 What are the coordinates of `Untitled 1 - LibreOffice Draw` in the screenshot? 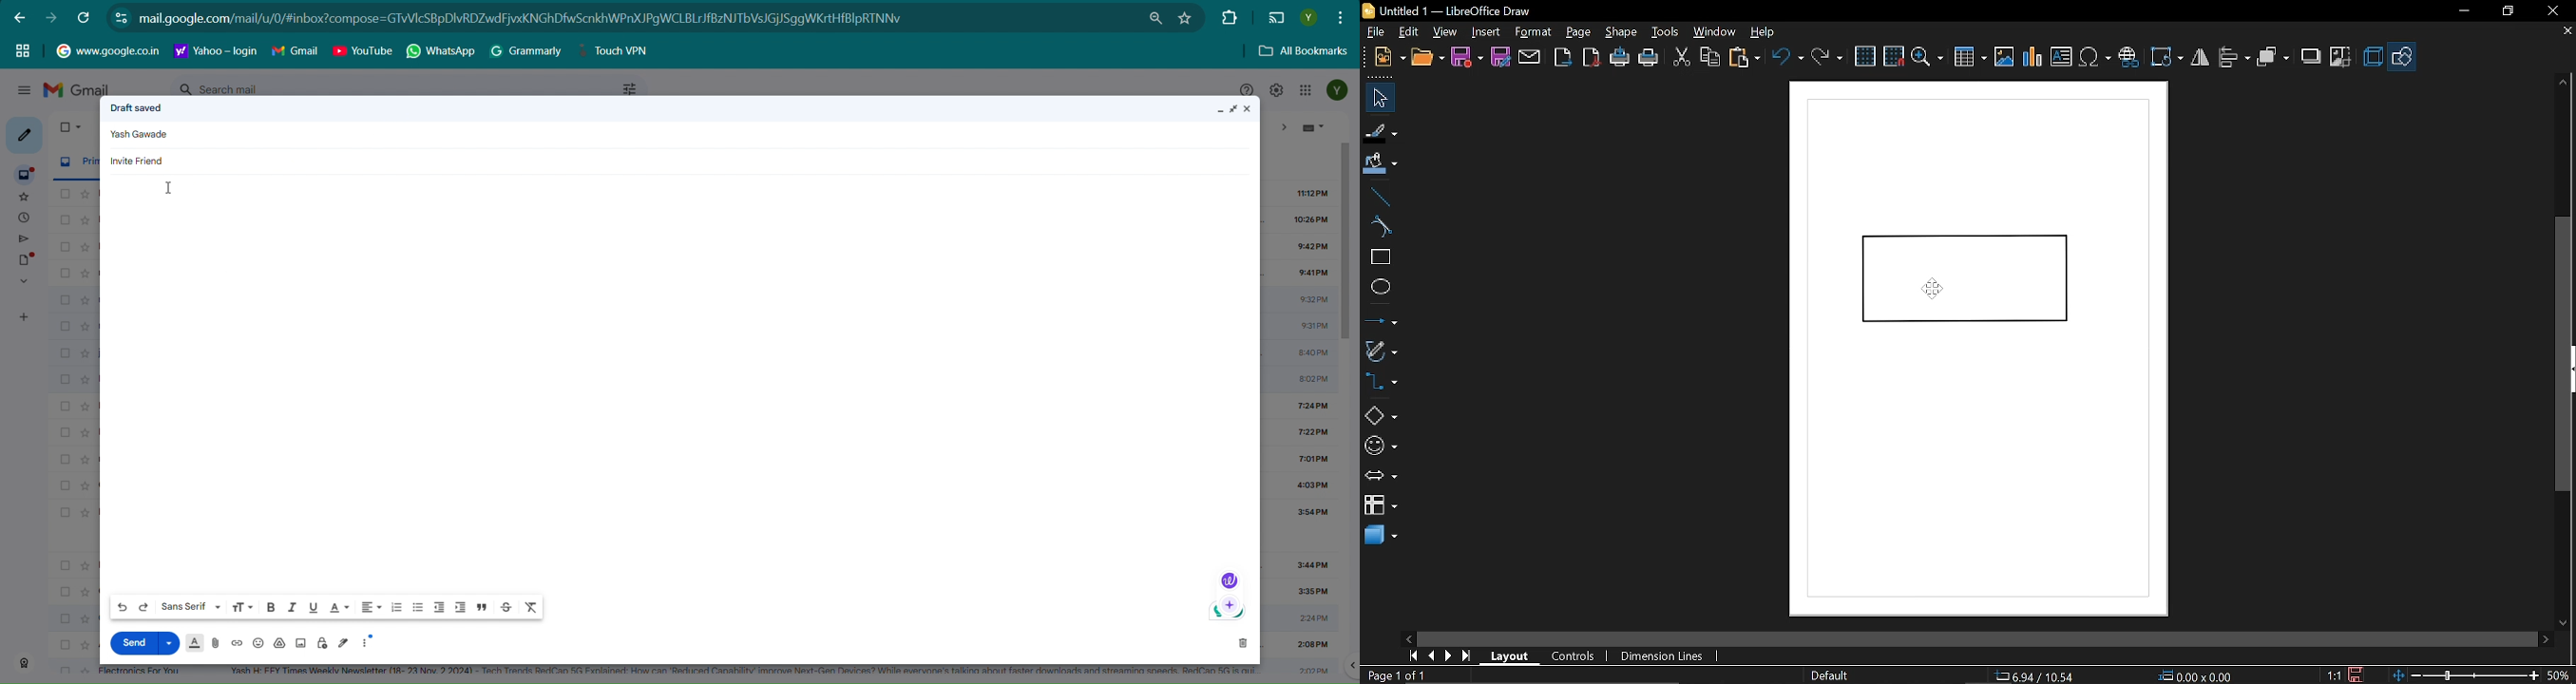 It's located at (1452, 10).